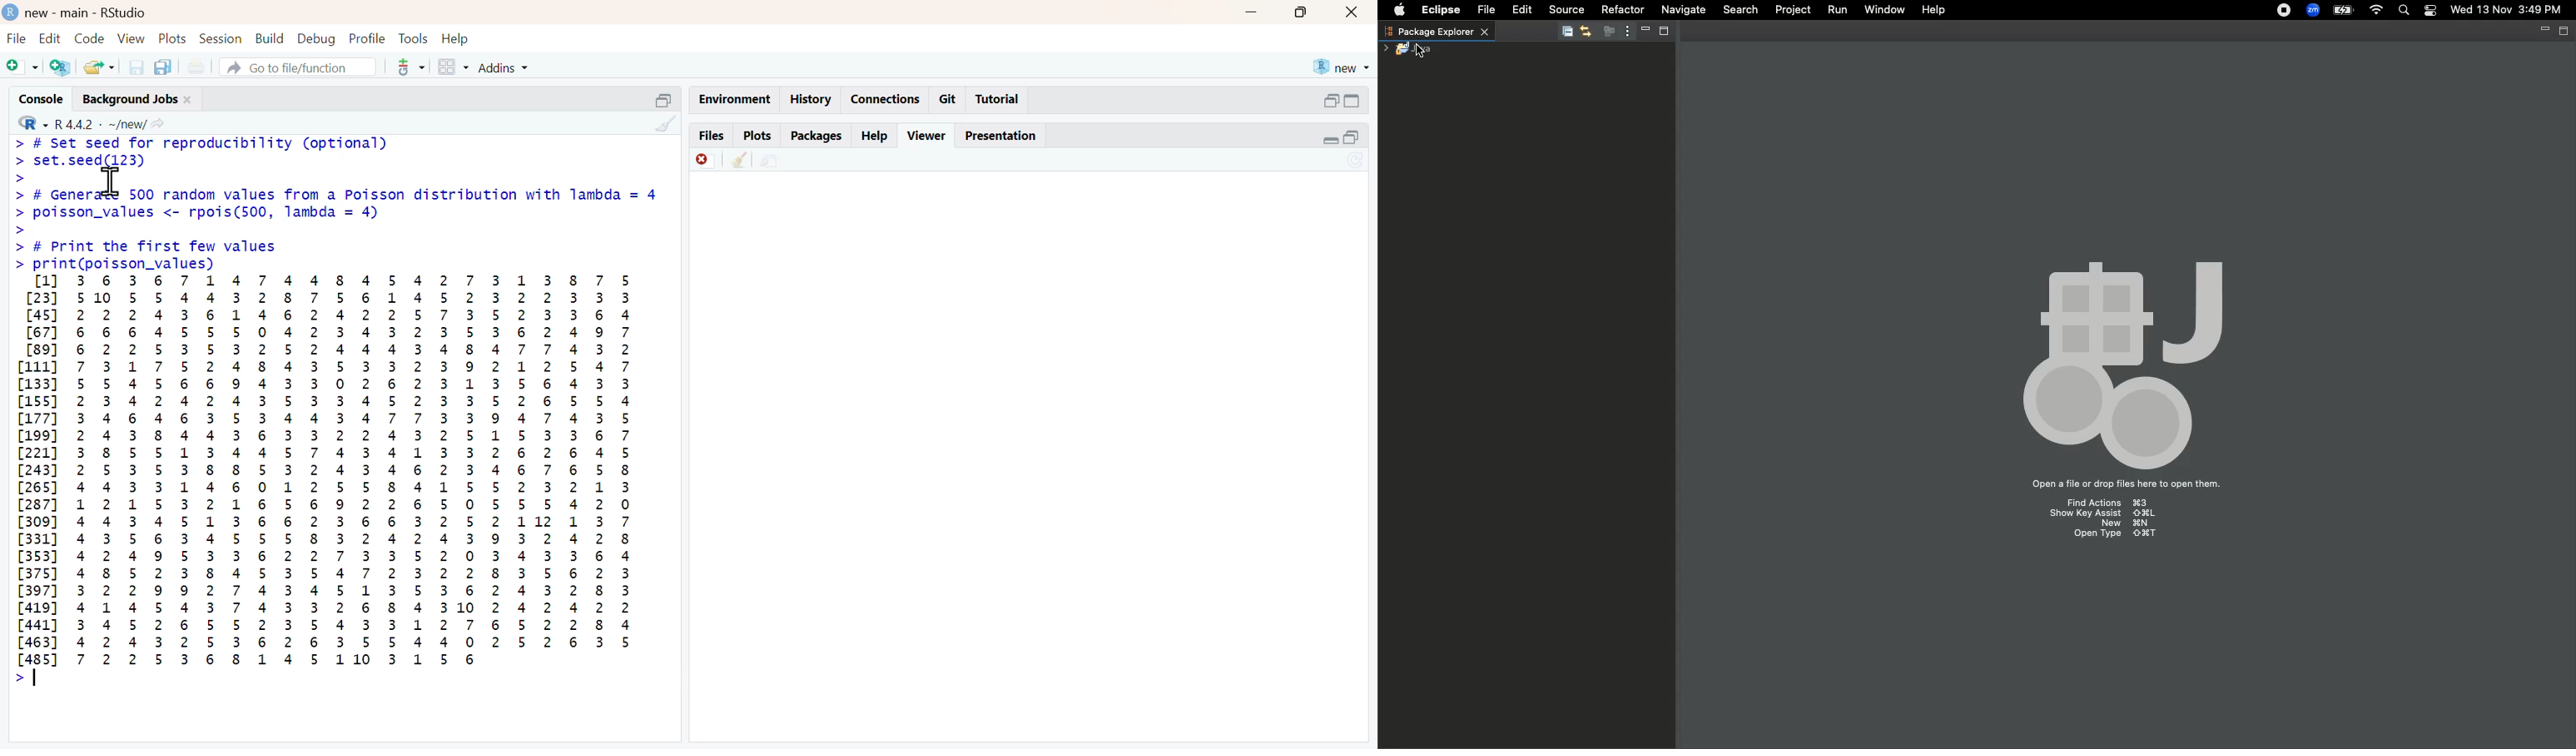 Image resolution: width=2576 pixels, height=756 pixels. What do you see at coordinates (1522, 9) in the screenshot?
I see `Edit` at bounding box center [1522, 9].